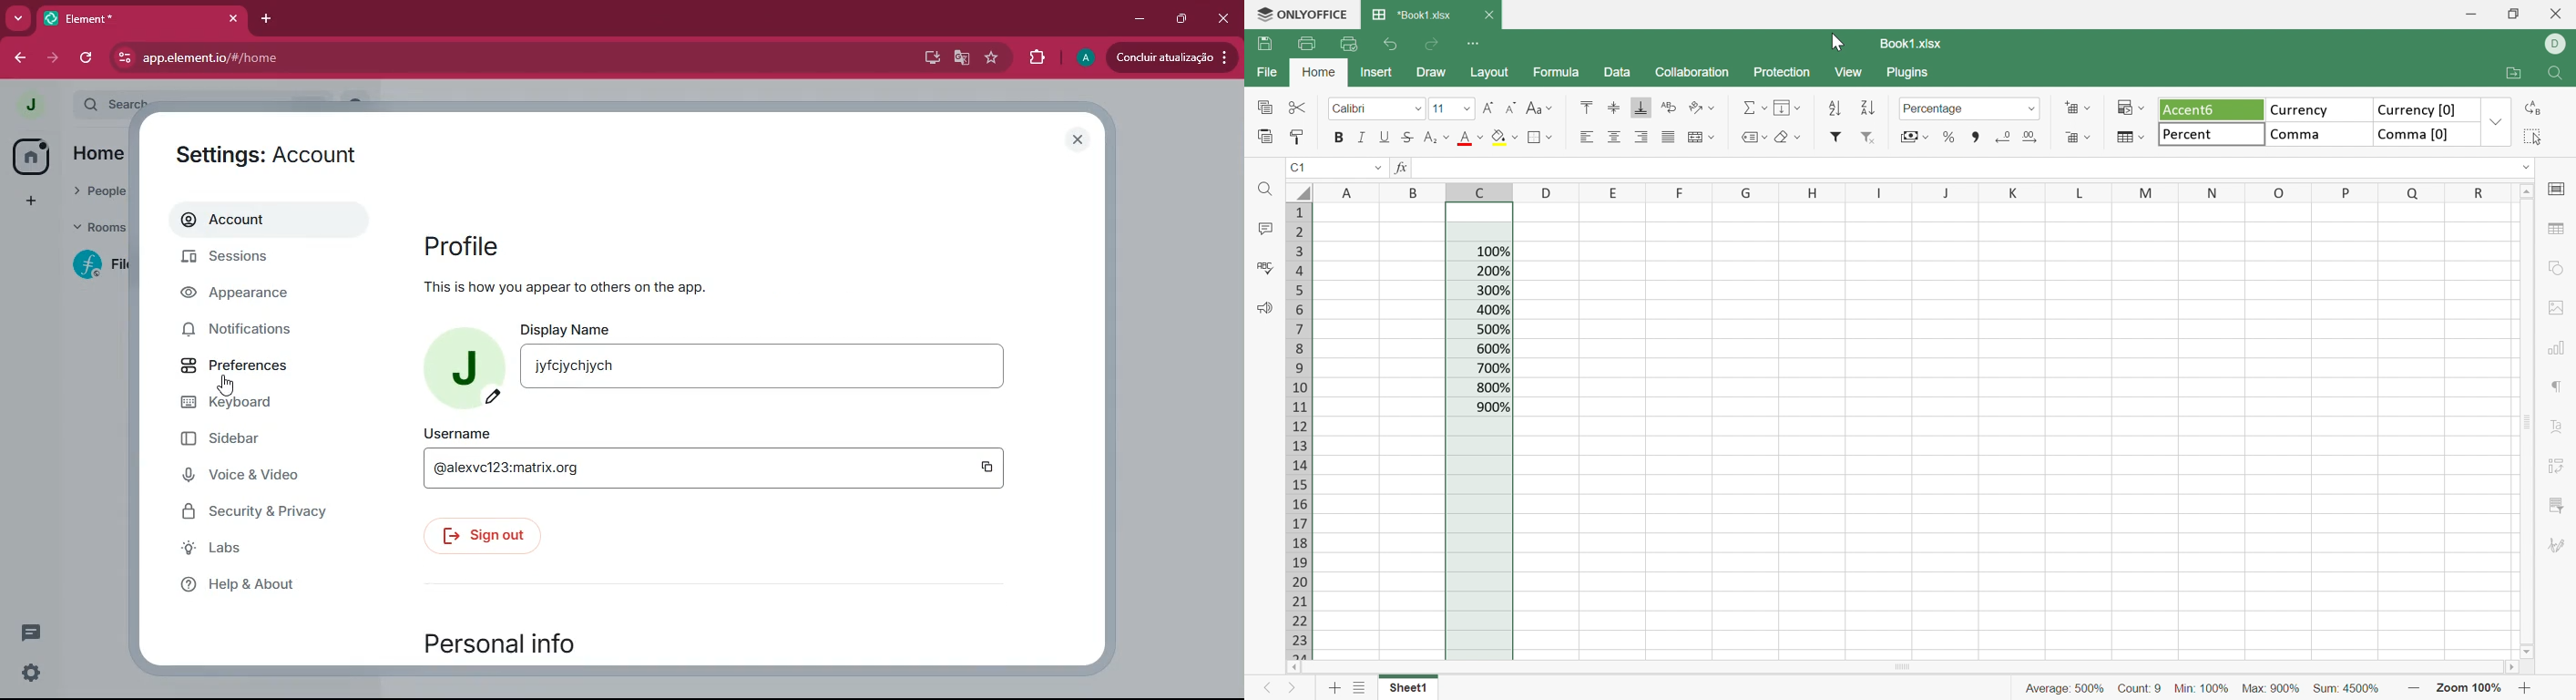 Image resolution: width=2576 pixels, height=700 pixels. Describe the element at coordinates (1266, 138) in the screenshot. I see `Paste` at that location.